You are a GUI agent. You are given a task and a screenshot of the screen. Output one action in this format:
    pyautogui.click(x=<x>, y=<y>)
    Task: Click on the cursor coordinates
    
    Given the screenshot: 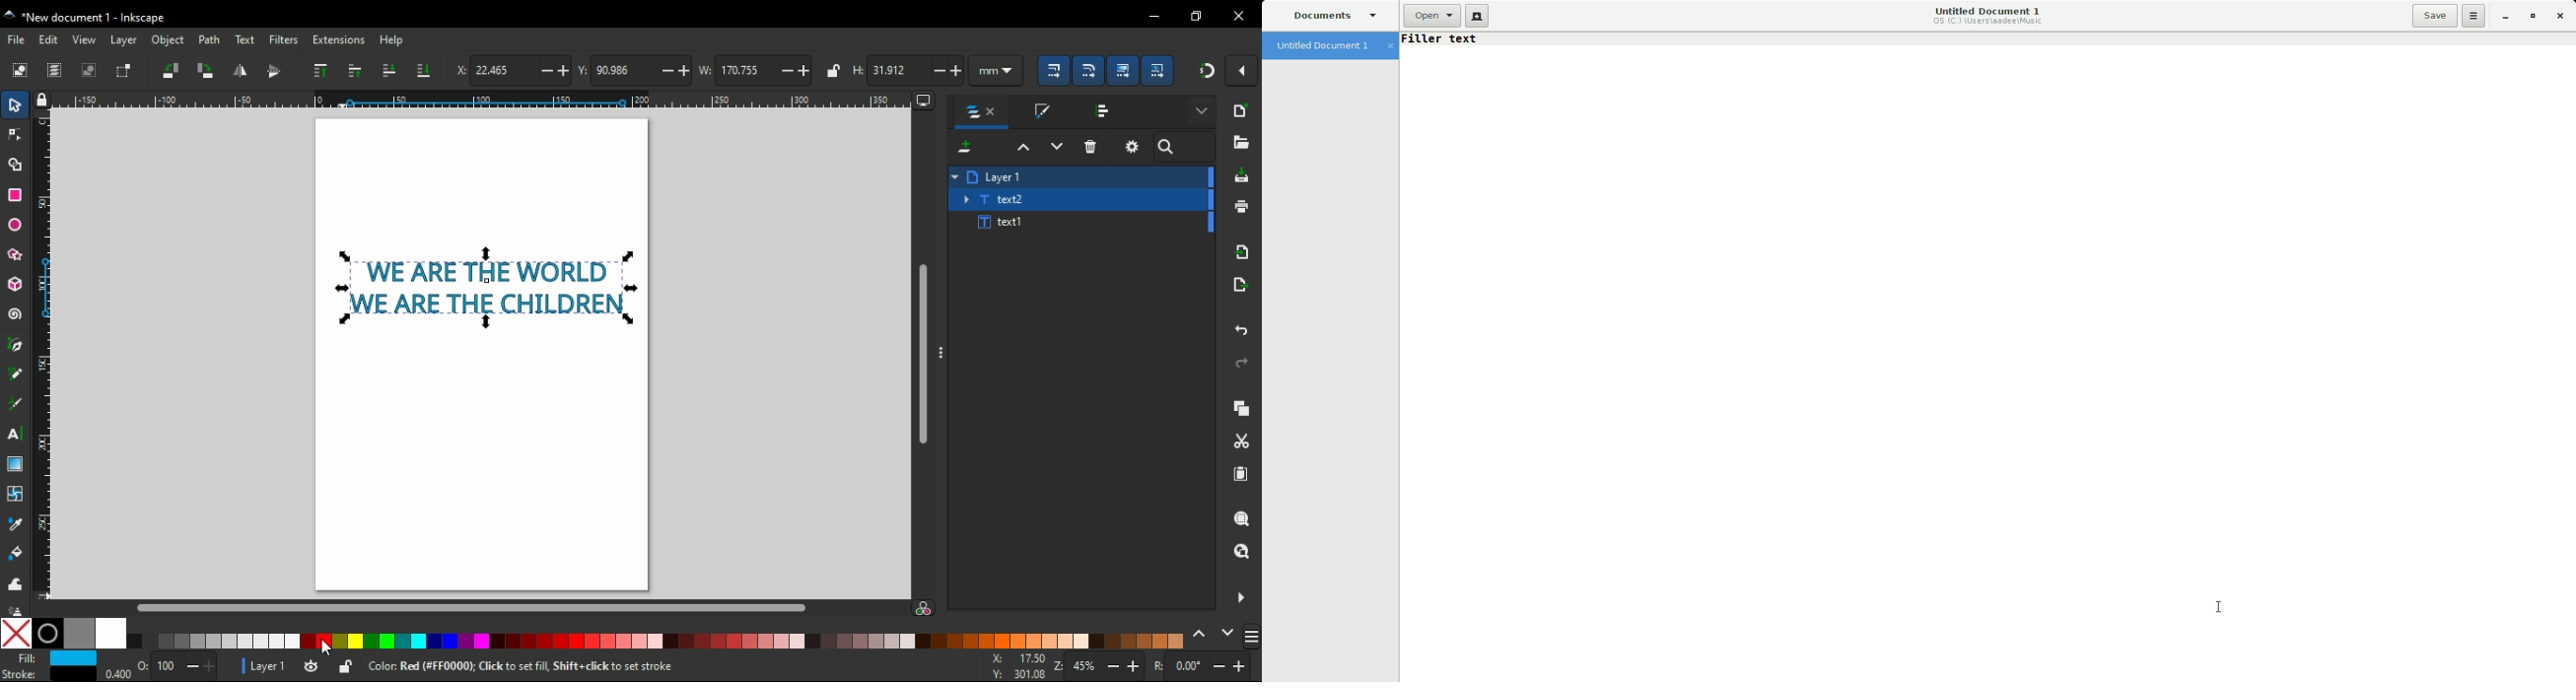 What is the action you would take?
    pyautogui.click(x=1020, y=666)
    